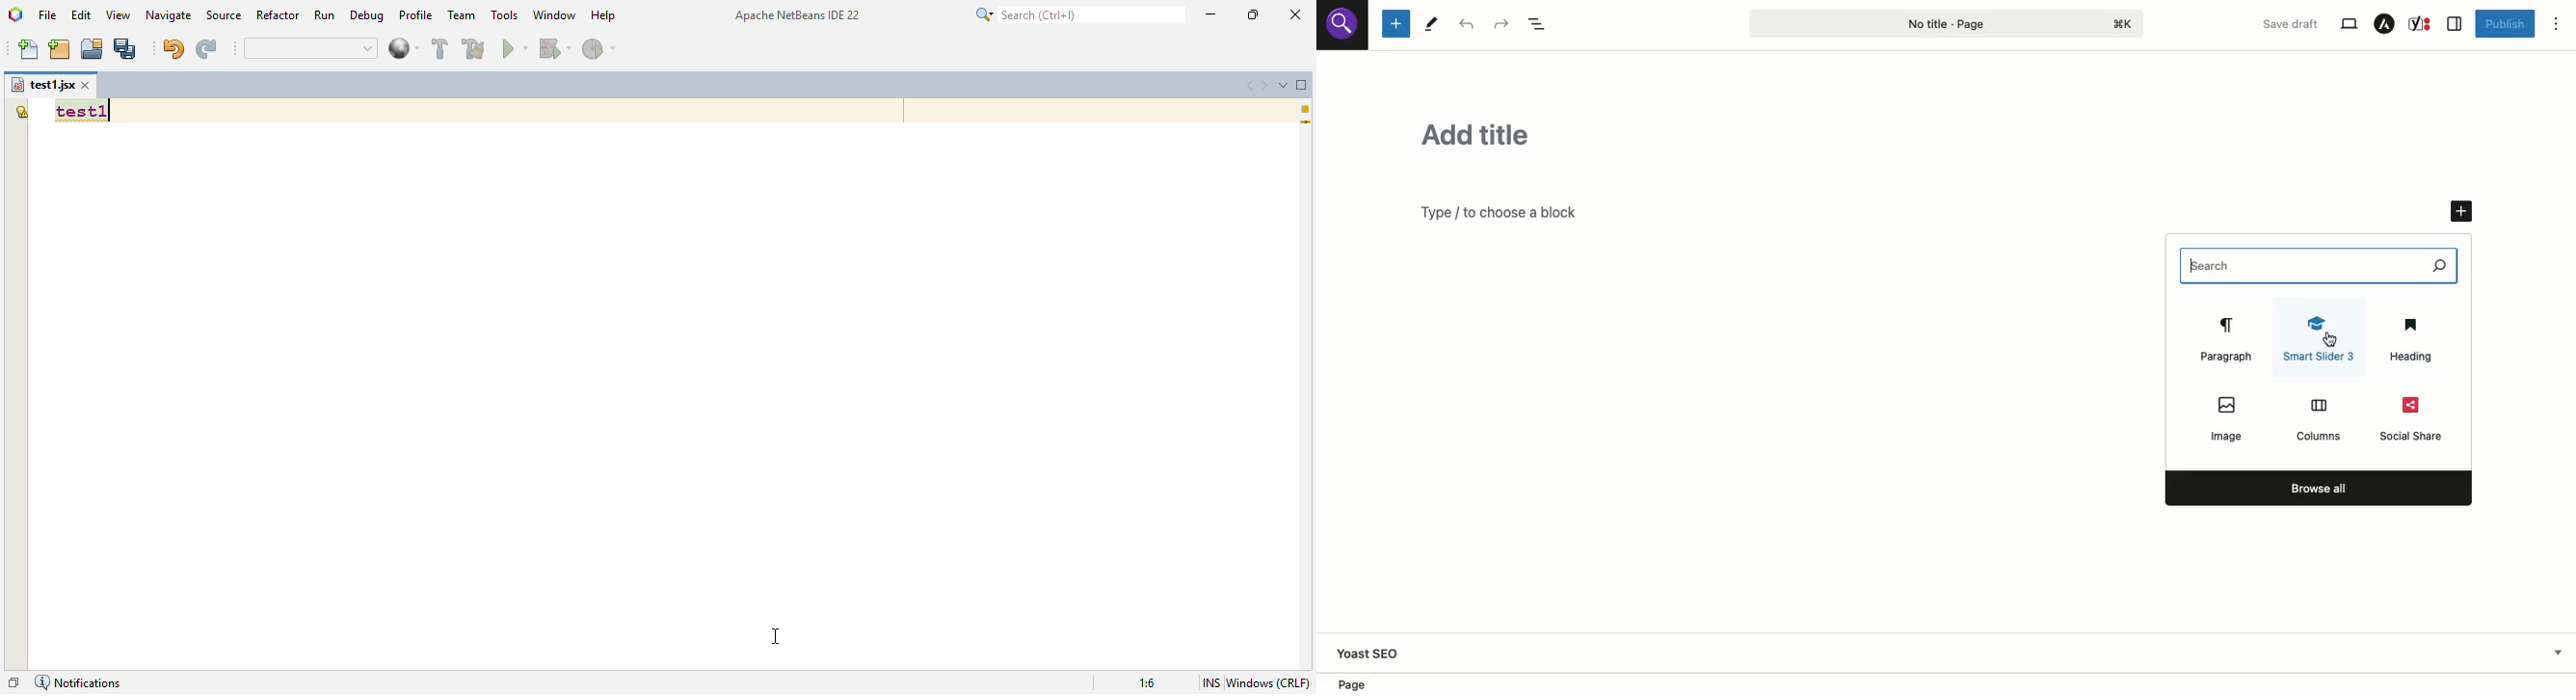 Image resolution: width=2576 pixels, height=700 pixels. I want to click on Heading, so click(2411, 339).